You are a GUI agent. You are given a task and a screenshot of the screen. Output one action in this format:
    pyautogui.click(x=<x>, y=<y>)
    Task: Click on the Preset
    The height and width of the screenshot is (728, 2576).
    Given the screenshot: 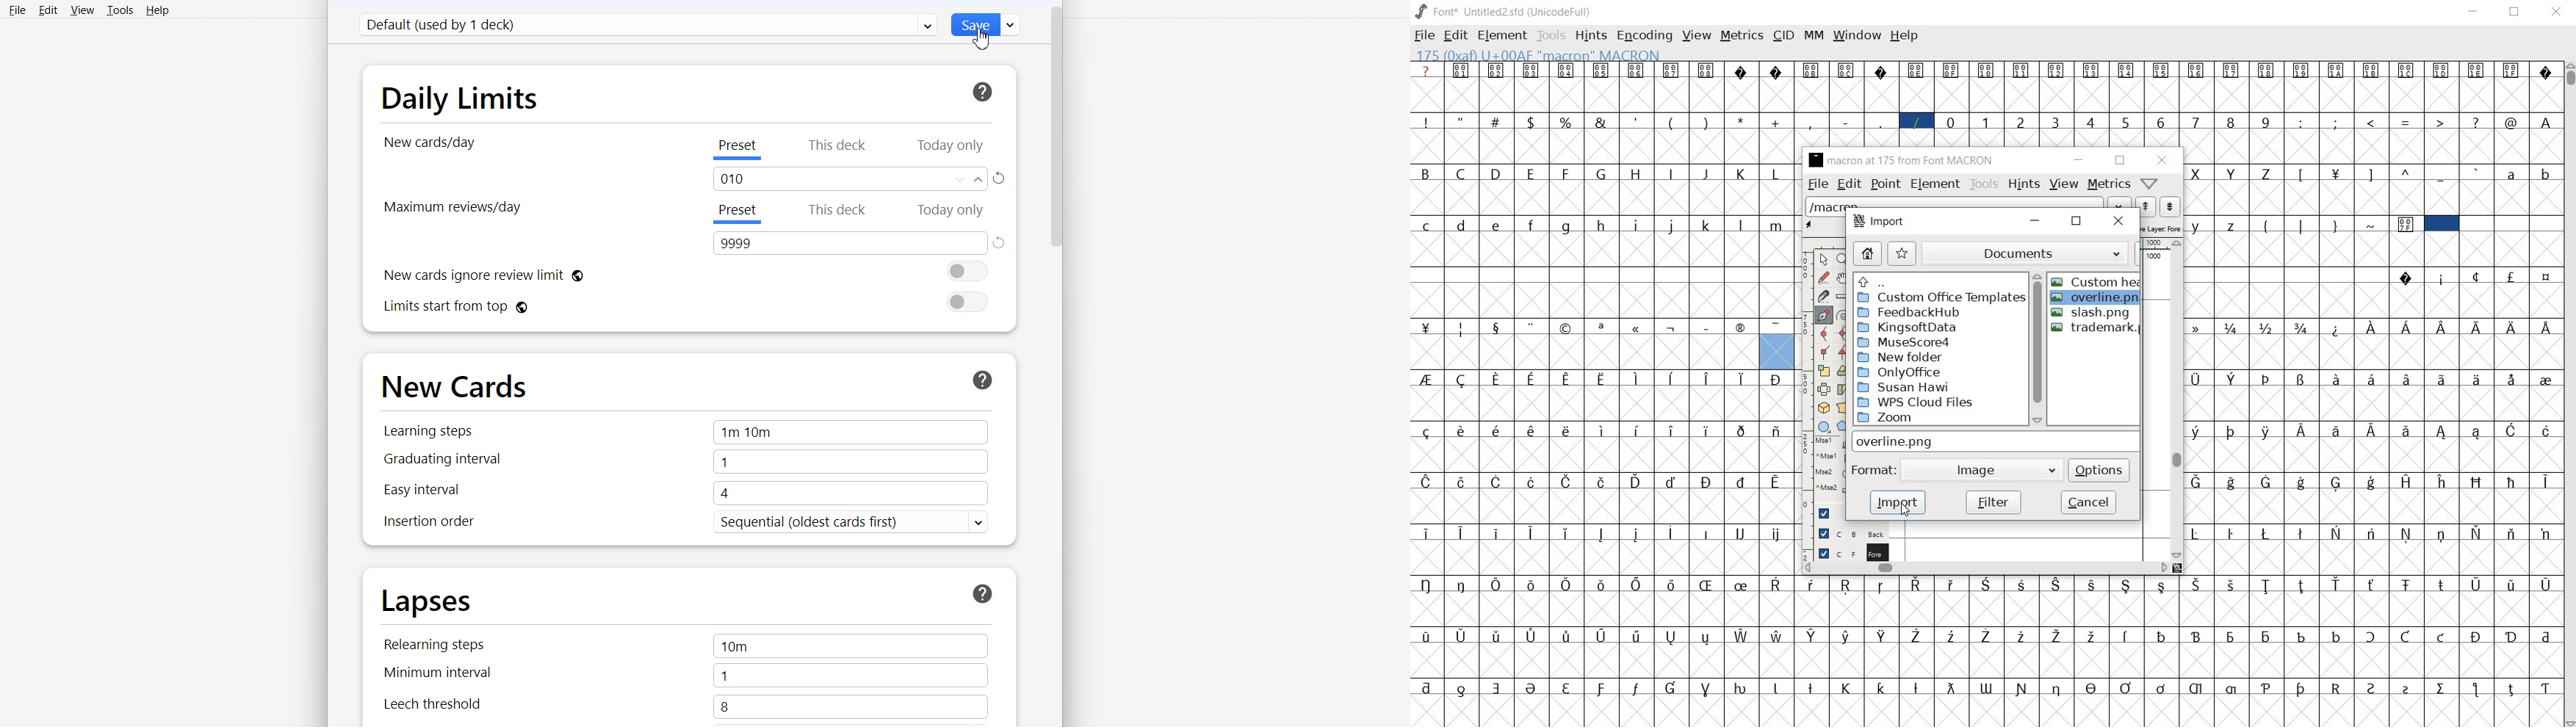 What is the action you would take?
    pyautogui.click(x=735, y=214)
    